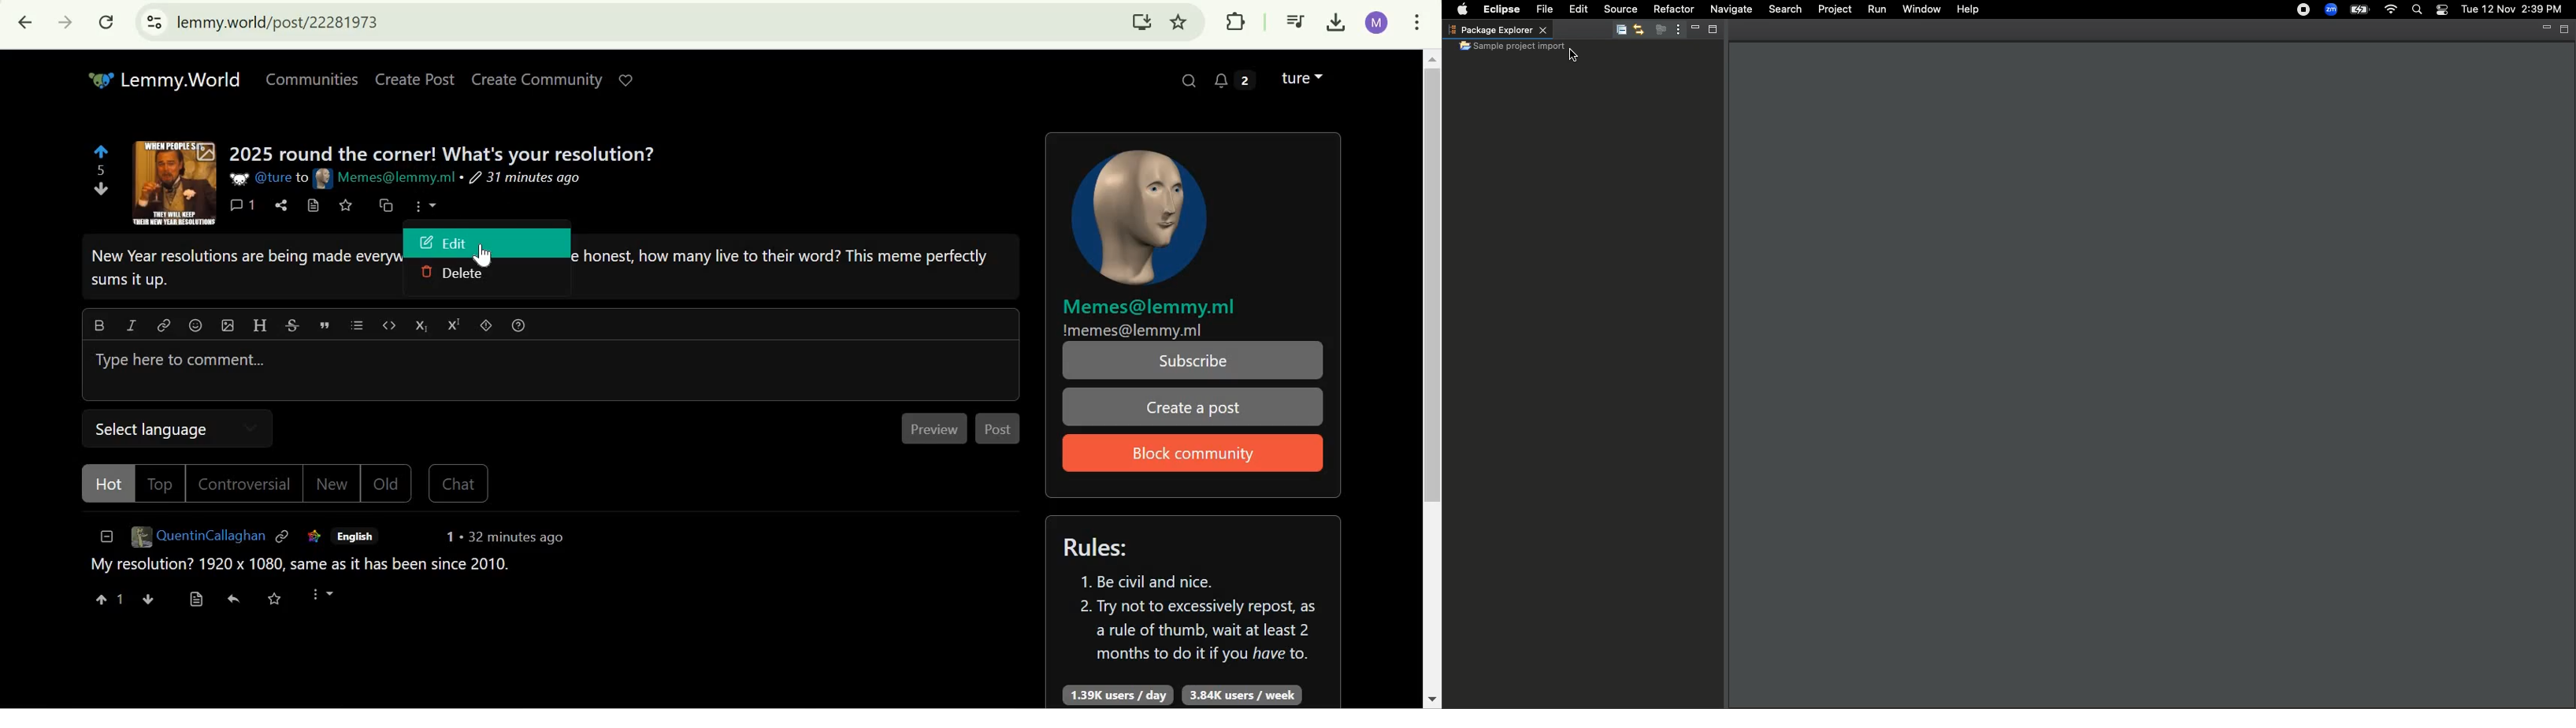  I want to click on 1 upvote, so click(110, 599).